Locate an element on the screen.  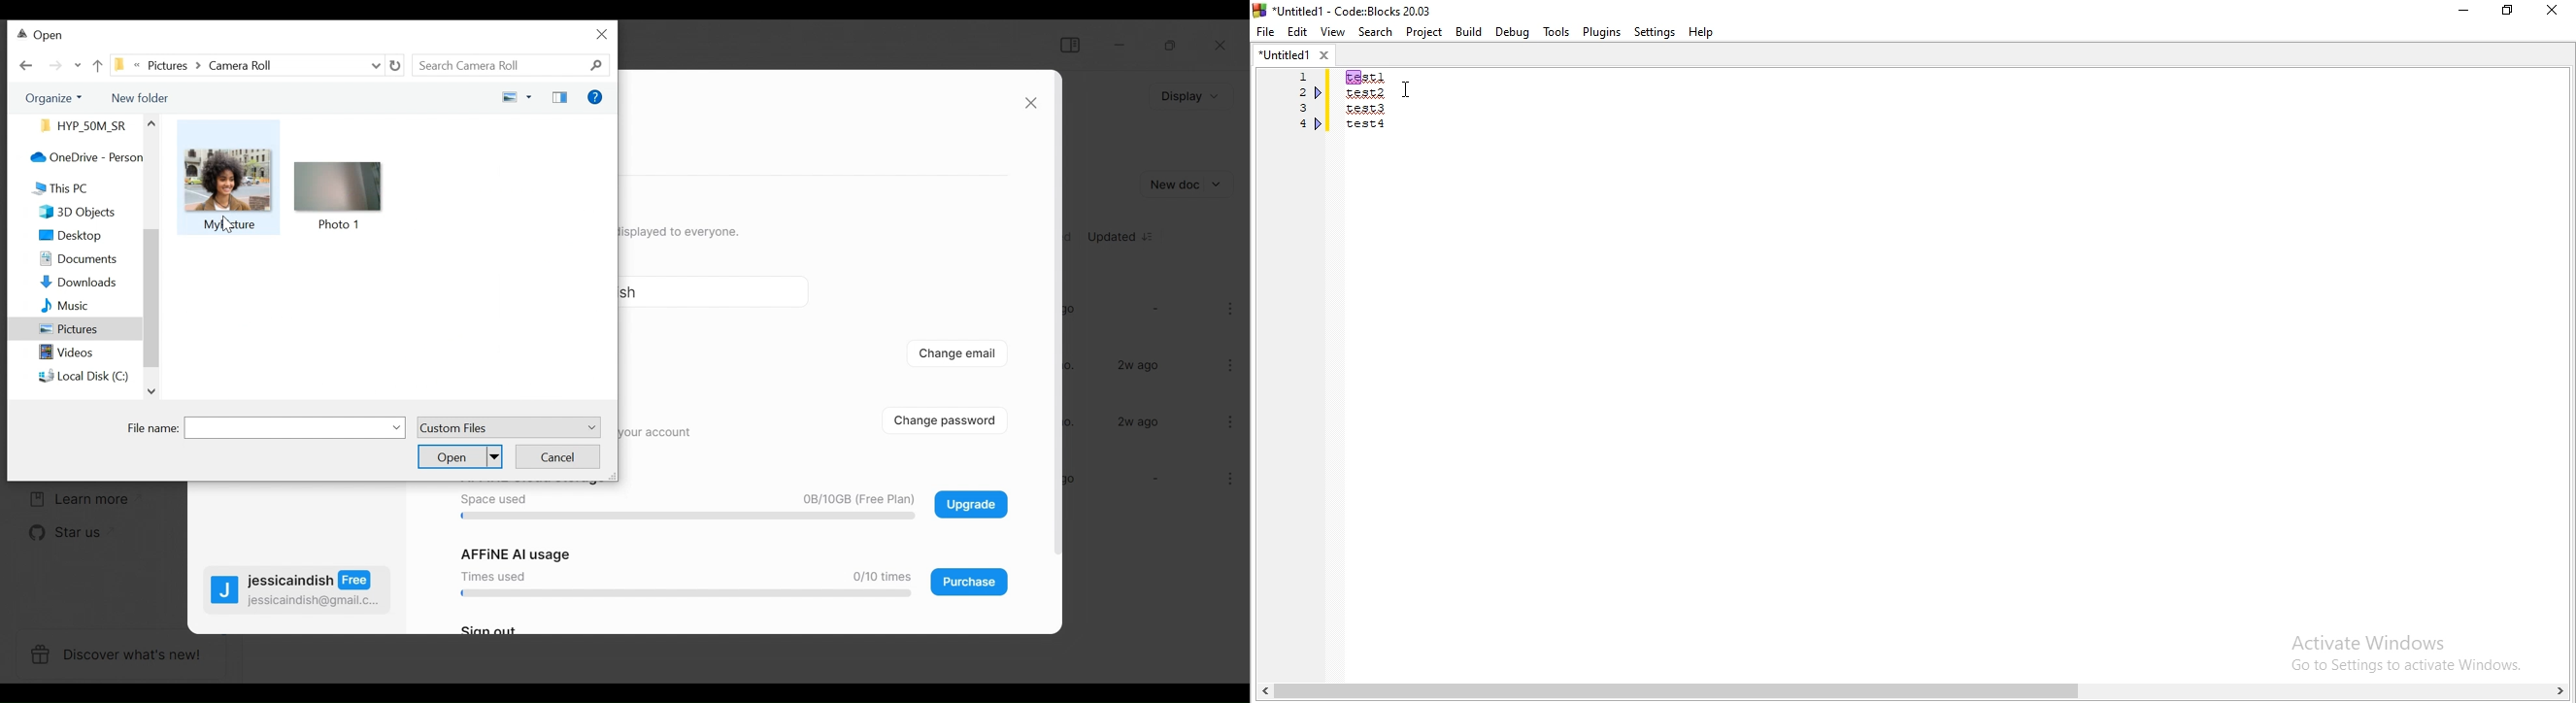
scroll is located at coordinates (152, 296).